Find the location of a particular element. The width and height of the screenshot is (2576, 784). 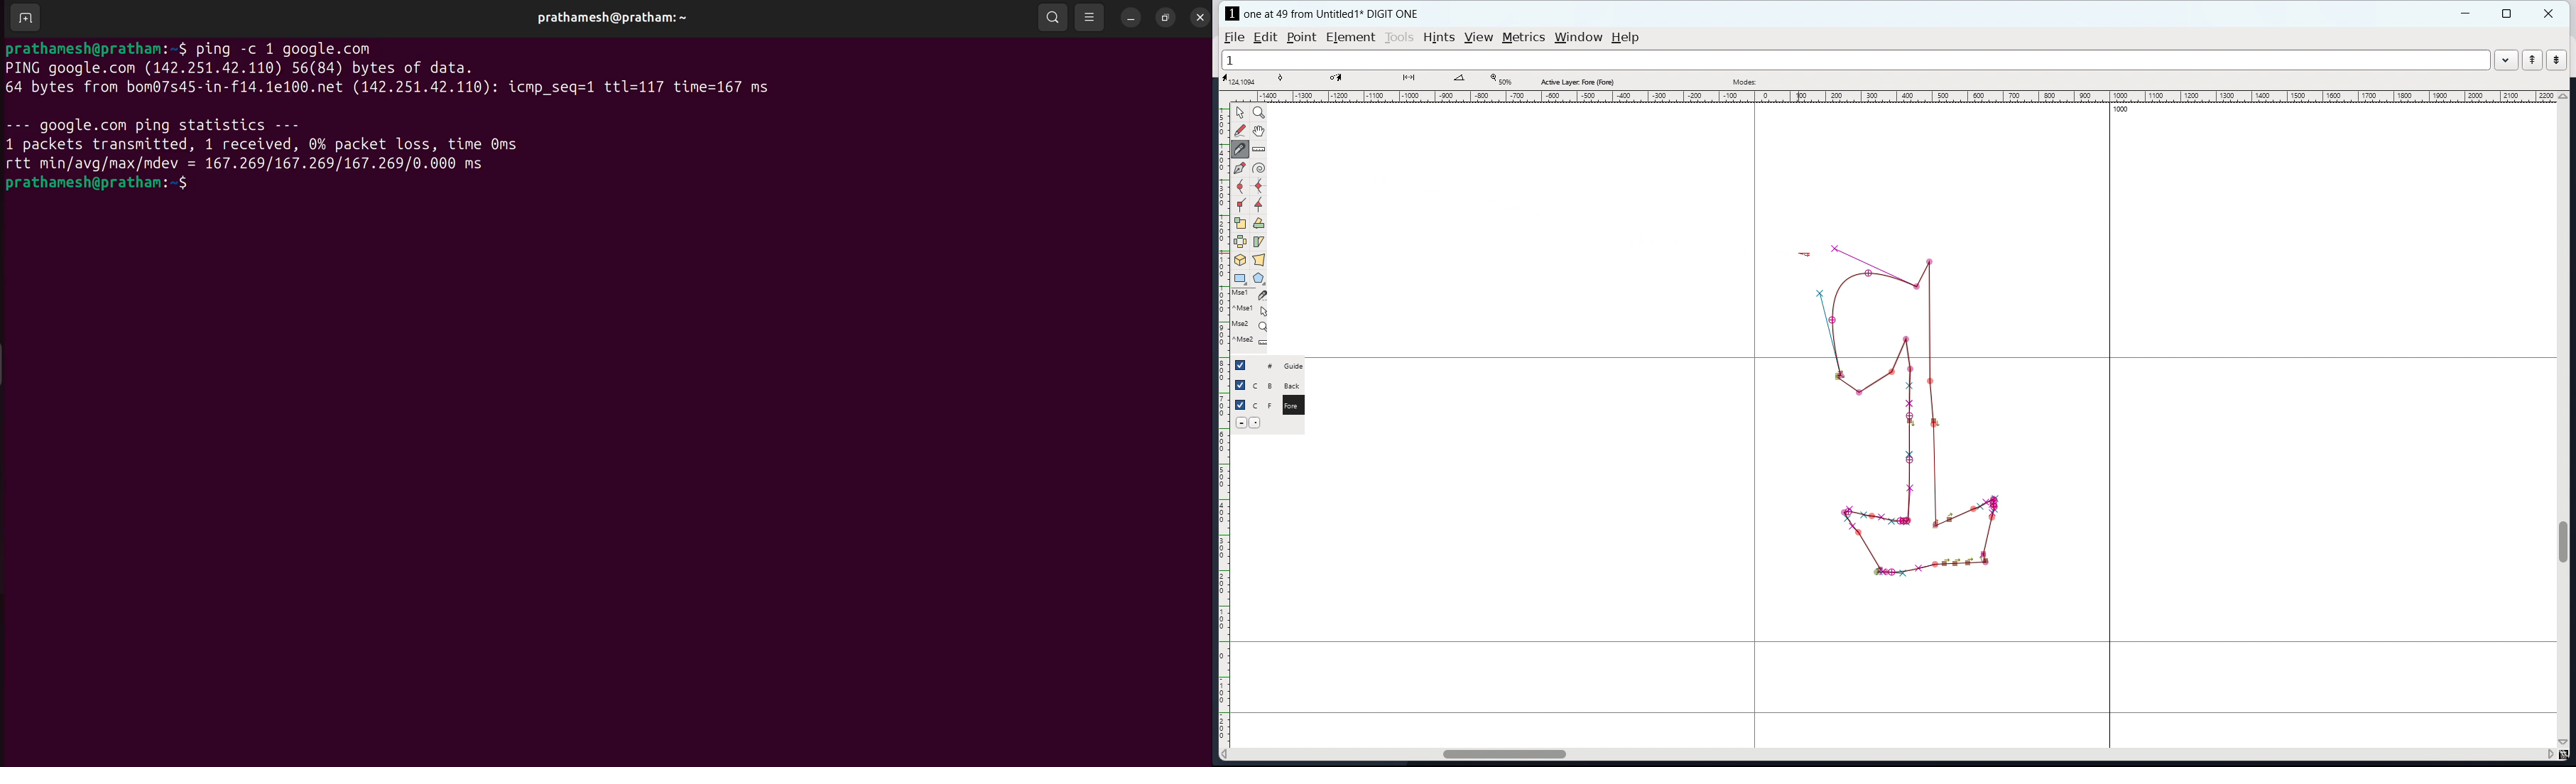

C F is located at coordinates (1262, 403).